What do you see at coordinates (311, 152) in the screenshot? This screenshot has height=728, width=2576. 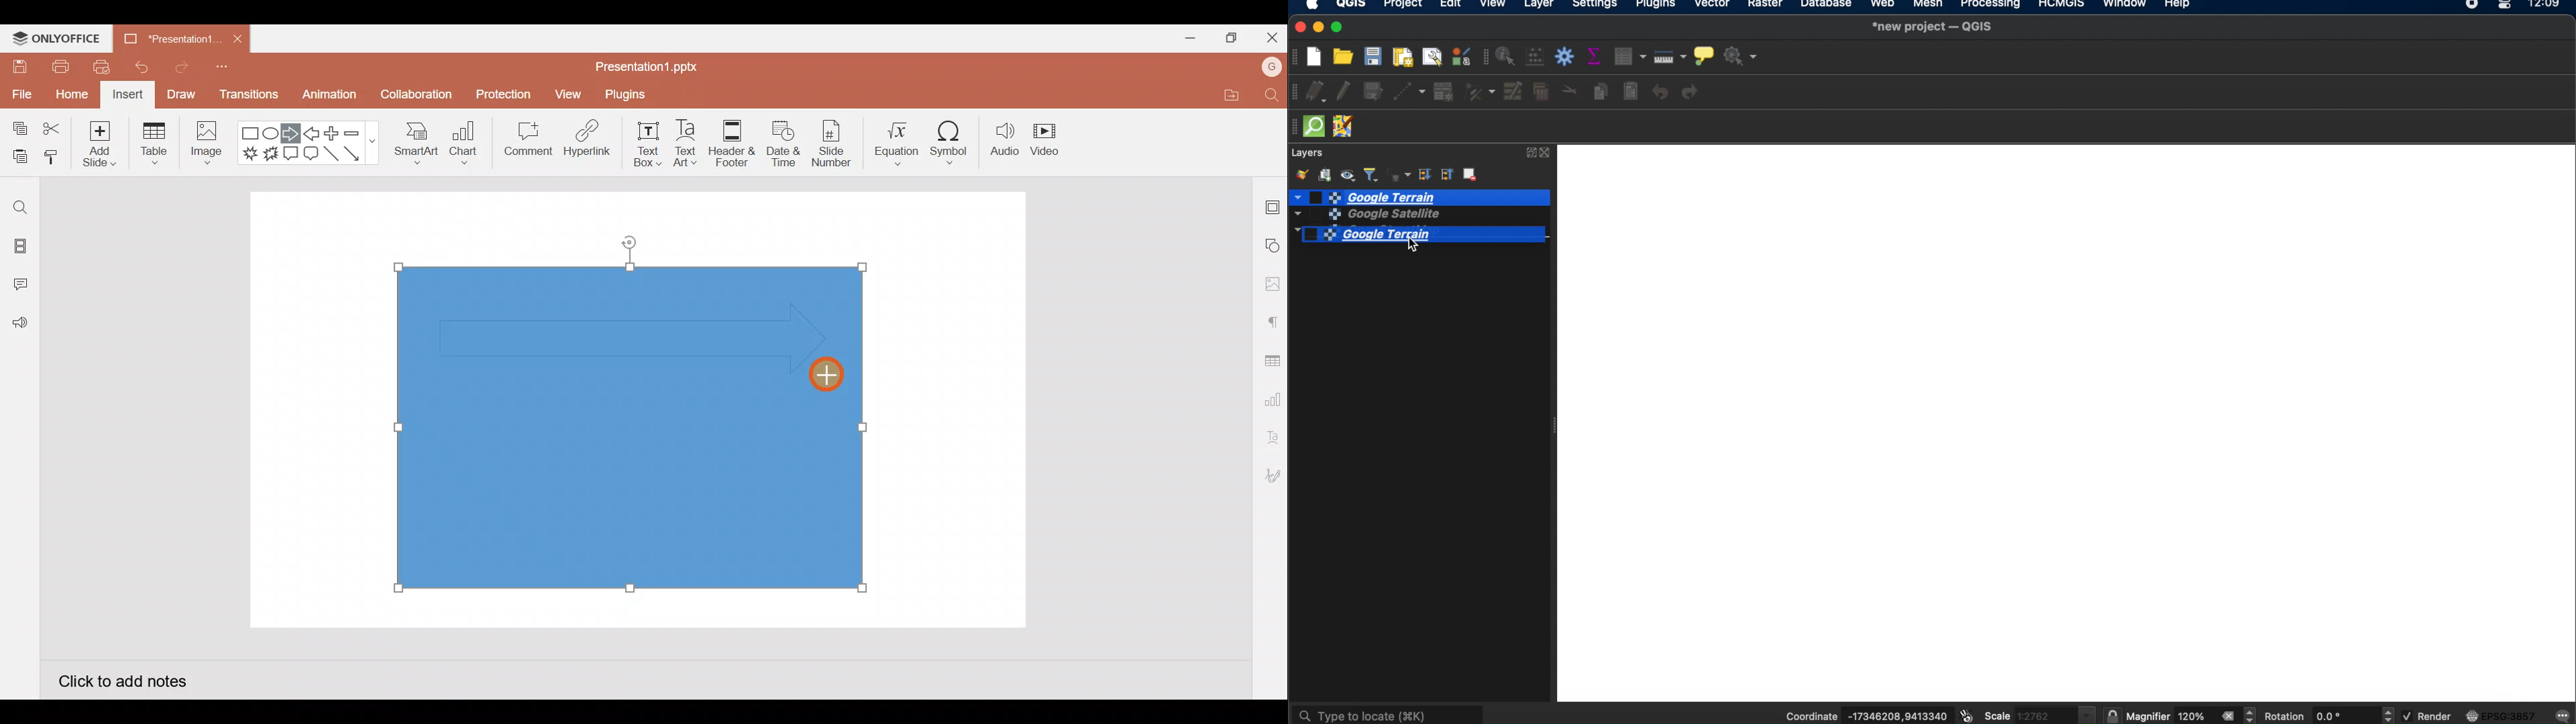 I see `Rounded Rectangular callout` at bounding box center [311, 152].